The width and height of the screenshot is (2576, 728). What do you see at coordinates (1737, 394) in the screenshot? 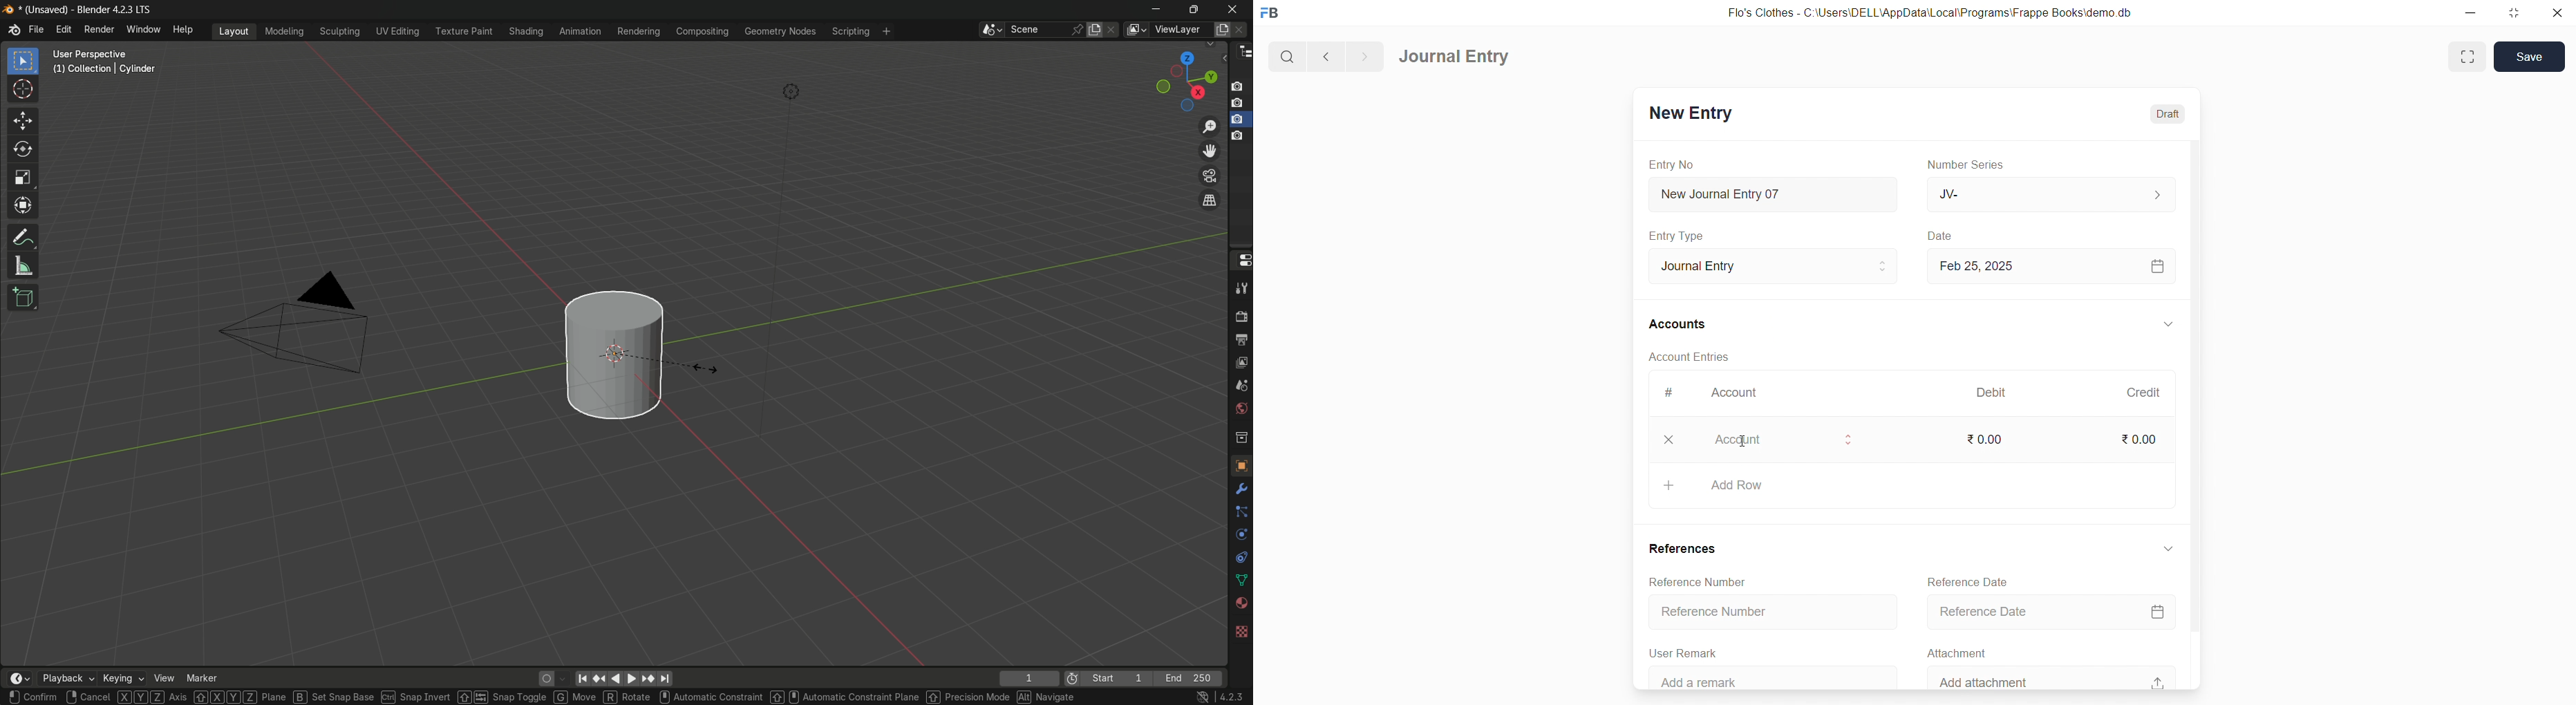
I see `Account` at bounding box center [1737, 394].